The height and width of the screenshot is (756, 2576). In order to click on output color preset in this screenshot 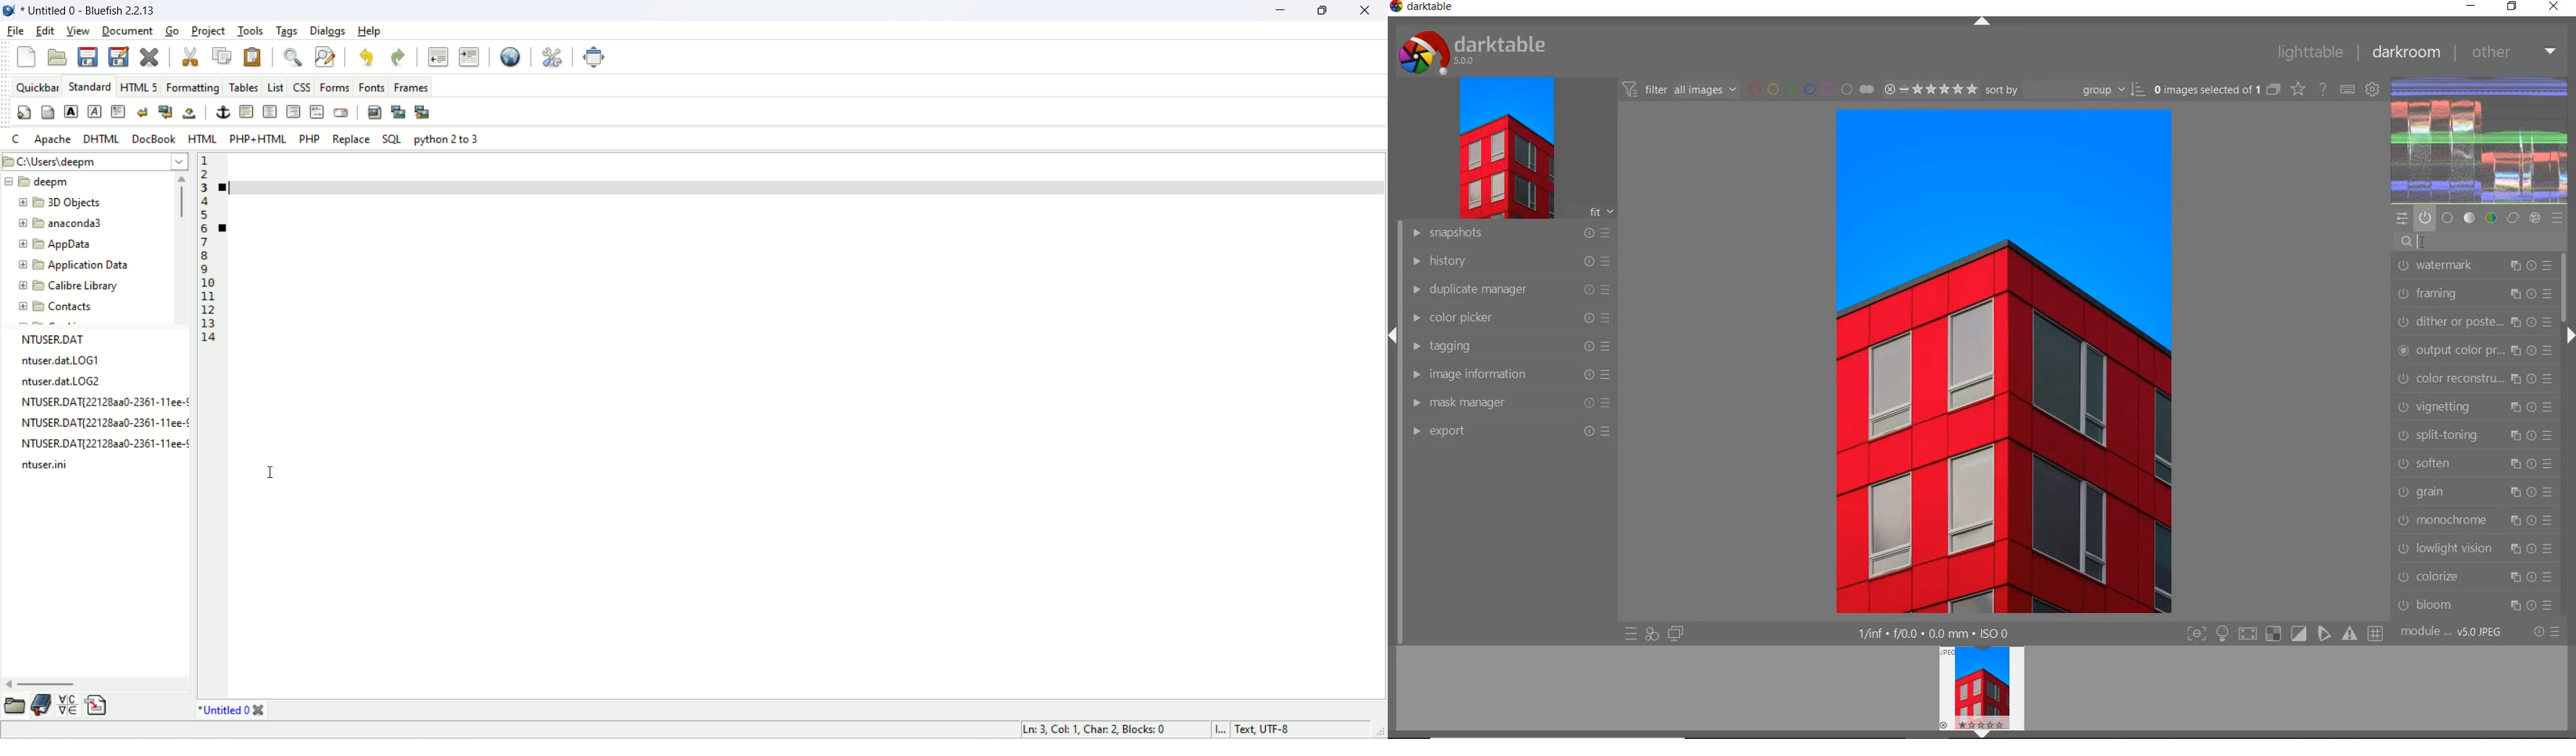, I will do `click(2476, 350)`.